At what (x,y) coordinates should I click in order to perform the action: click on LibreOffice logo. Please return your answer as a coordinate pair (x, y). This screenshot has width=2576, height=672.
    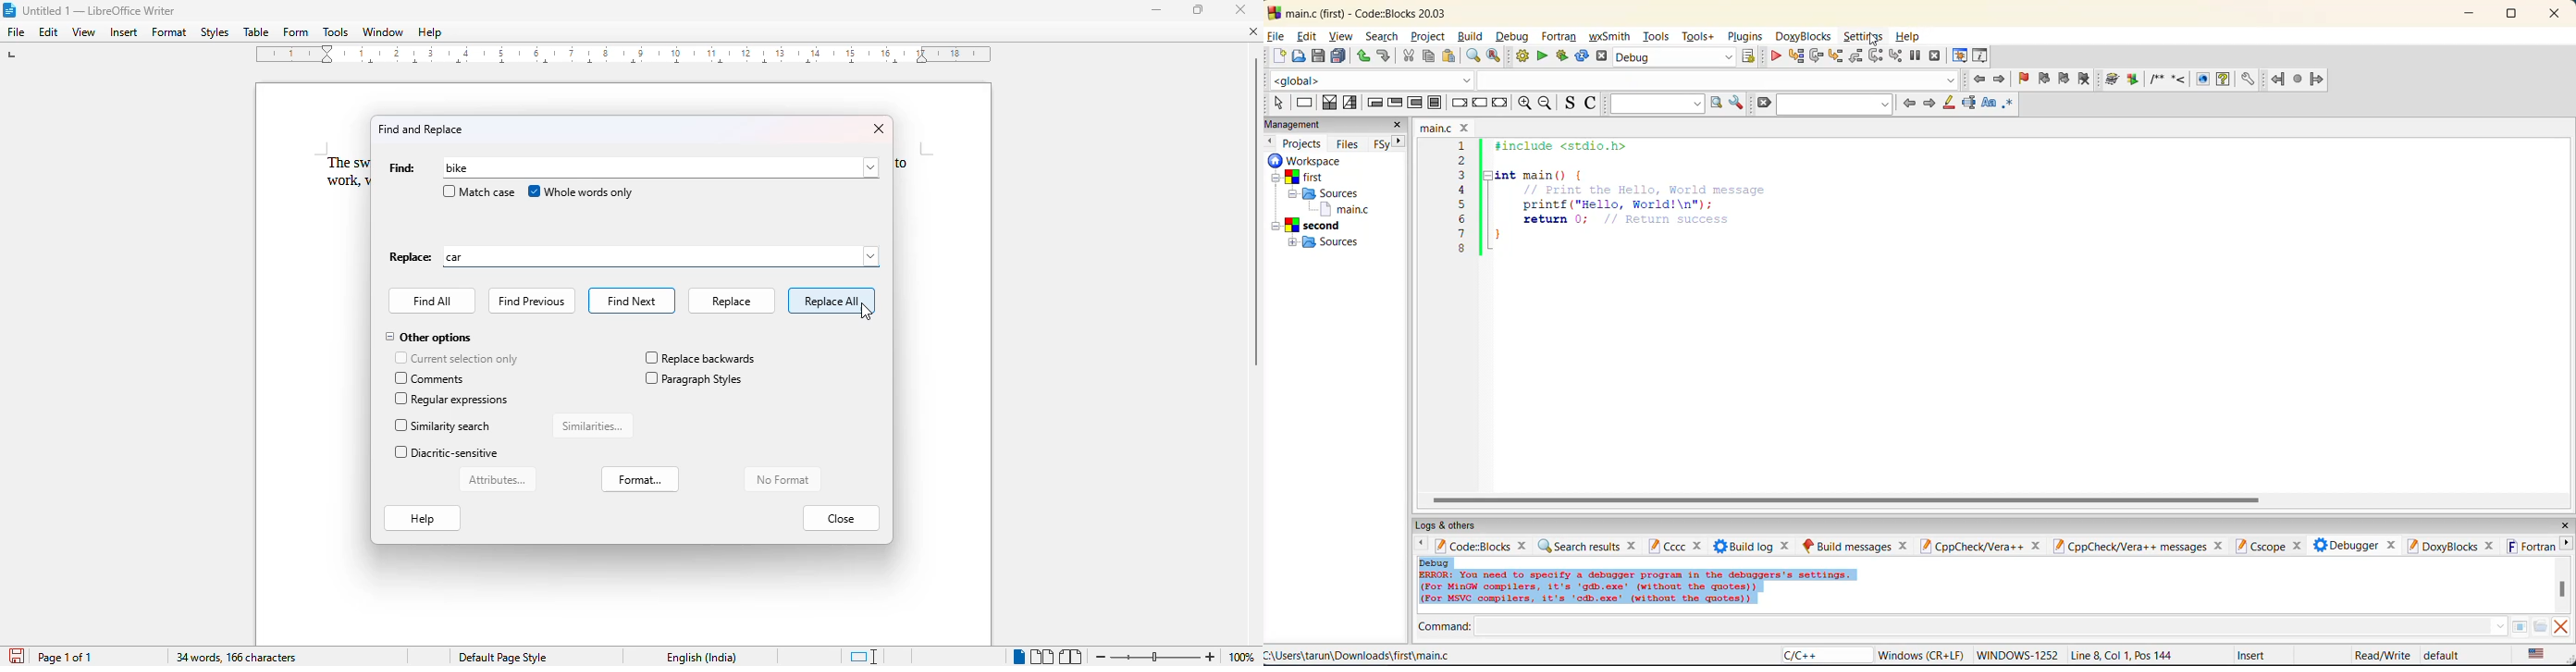
    Looking at the image, I should click on (8, 9).